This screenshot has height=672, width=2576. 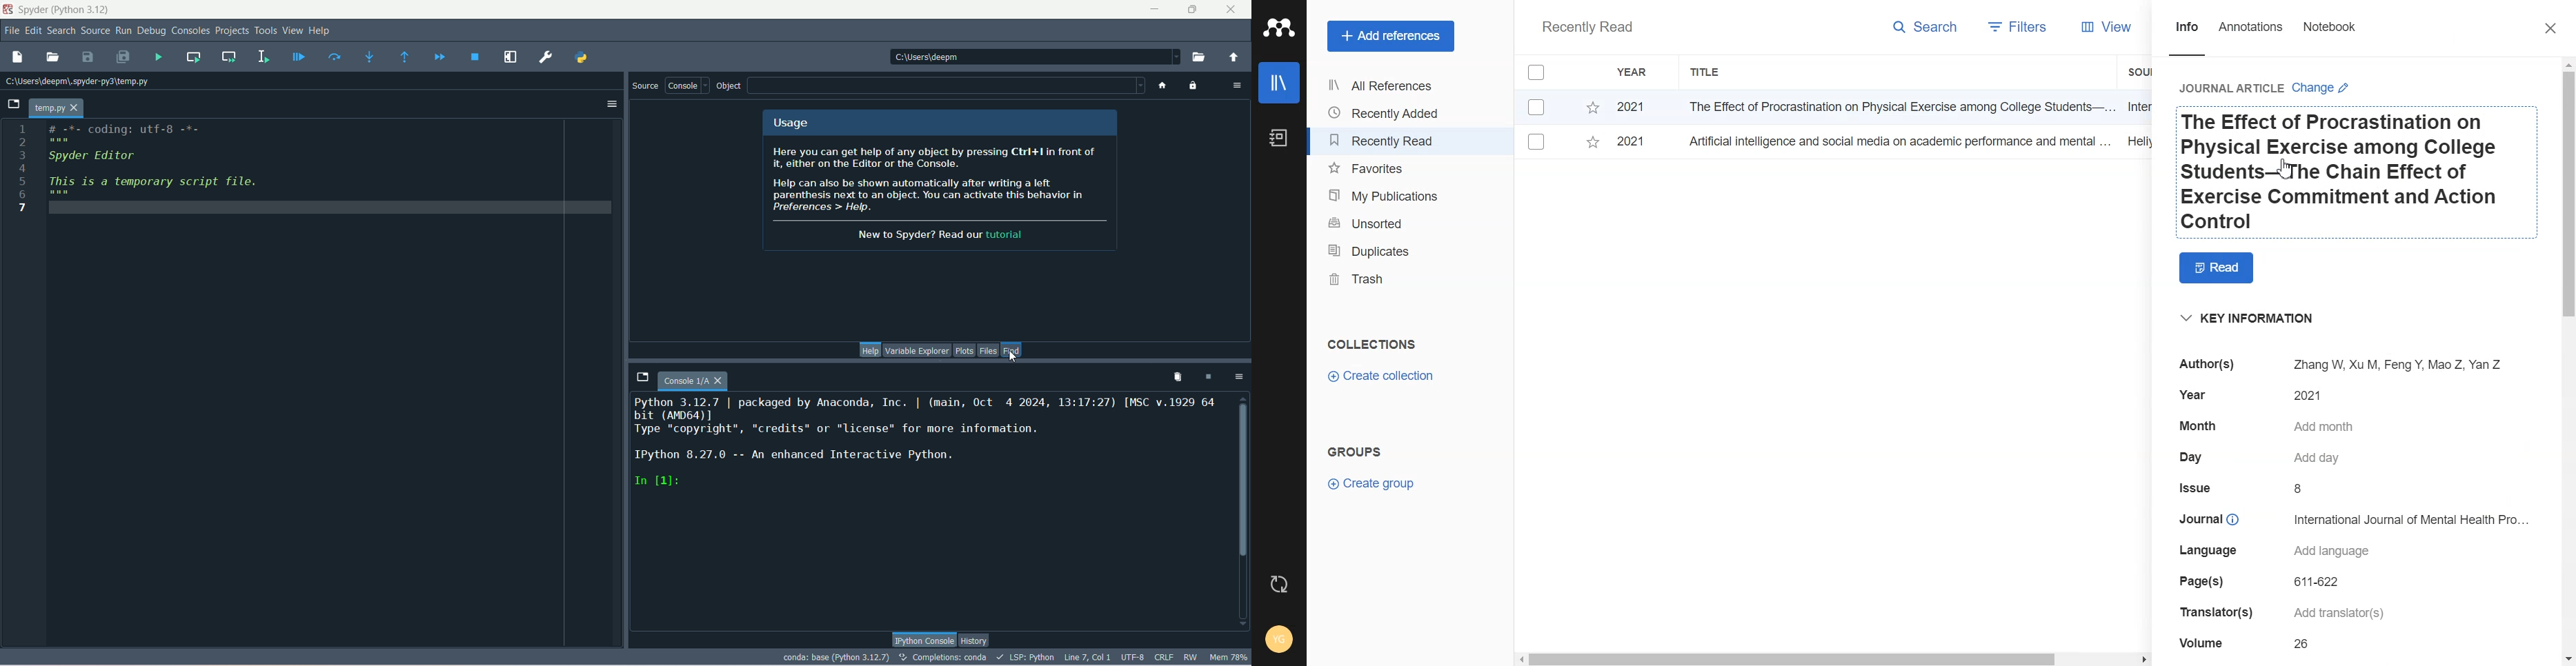 I want to click on ipython console pane text, so click(x=928, y=445).